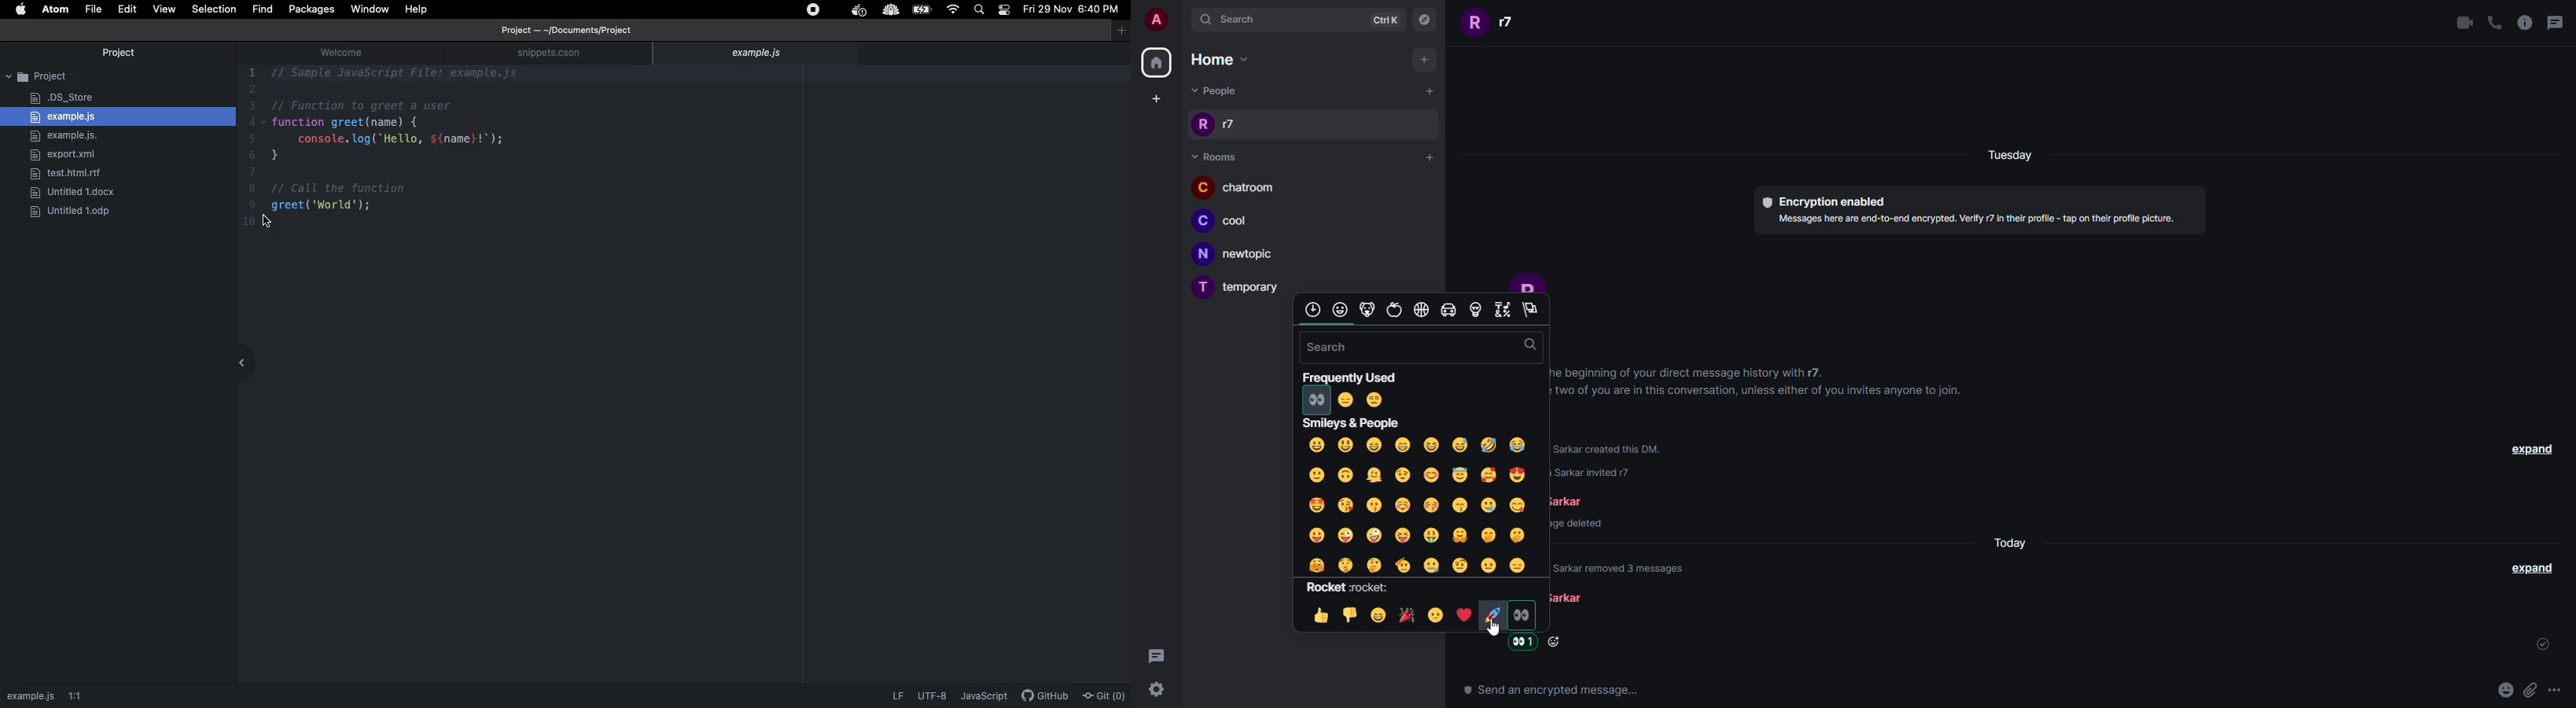  What do you see at coordinates (1765, 384) in the screenshot?
I see `info` at bounding box center [1765, 384].